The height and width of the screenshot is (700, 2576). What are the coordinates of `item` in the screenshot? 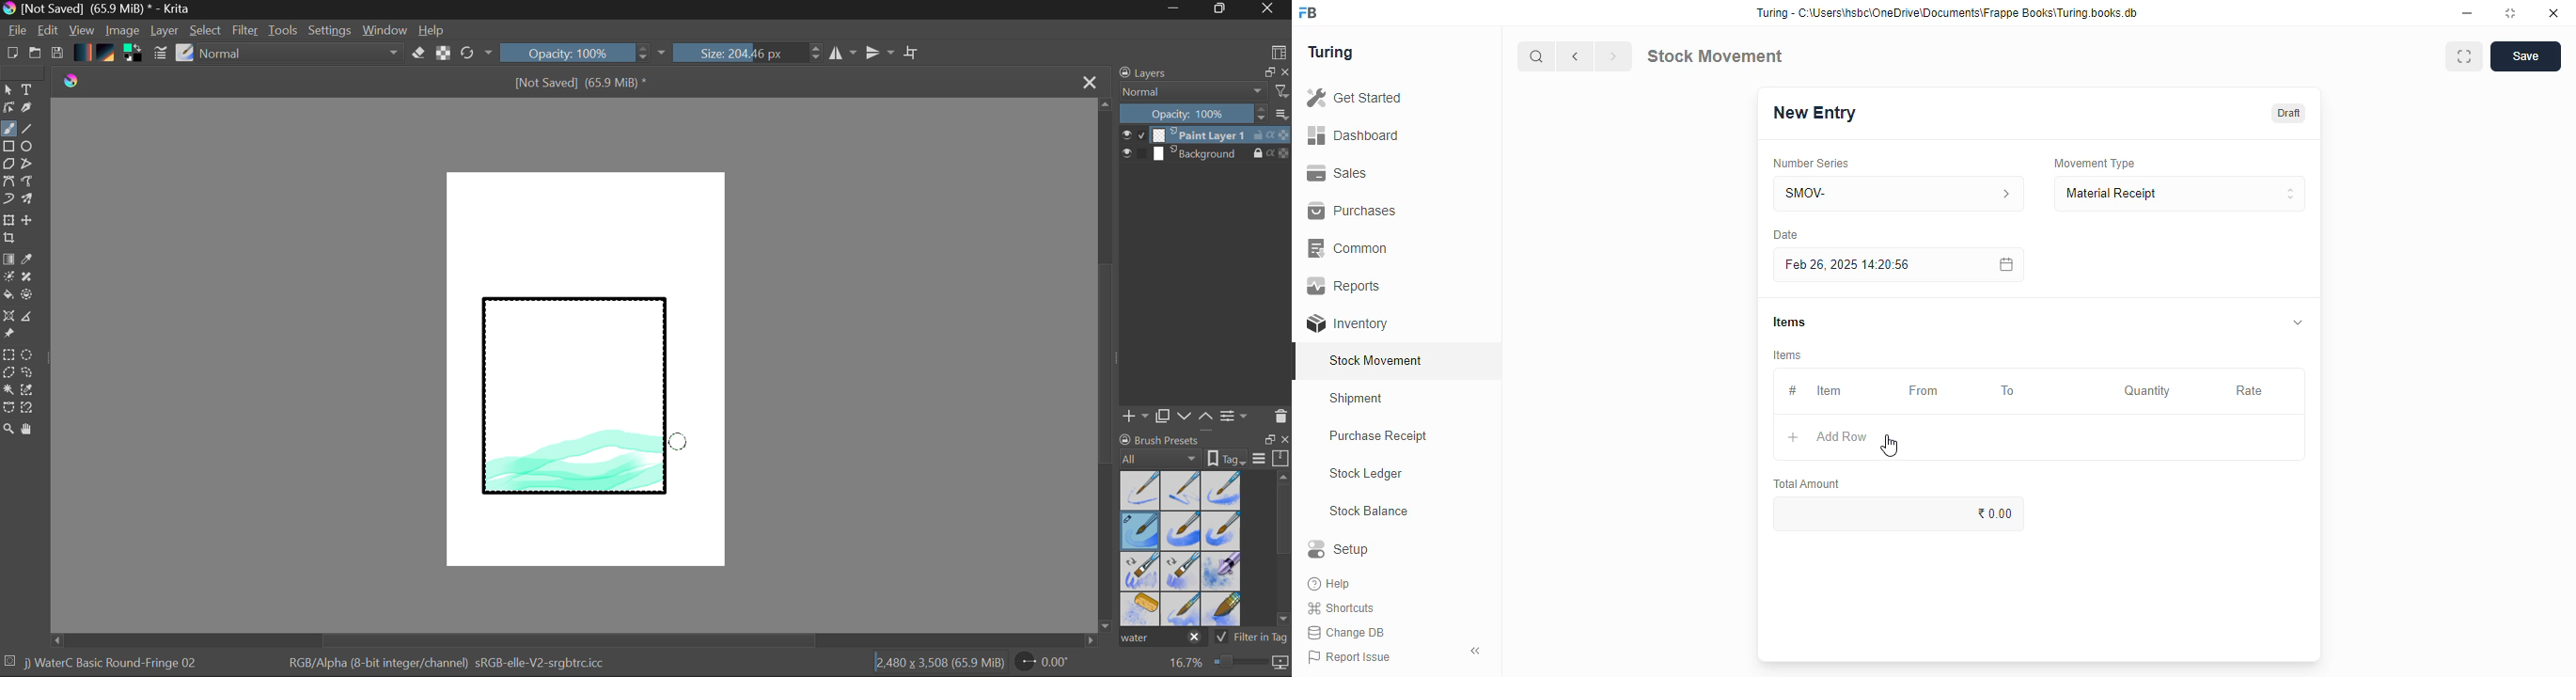 It's located at (1829, 390).